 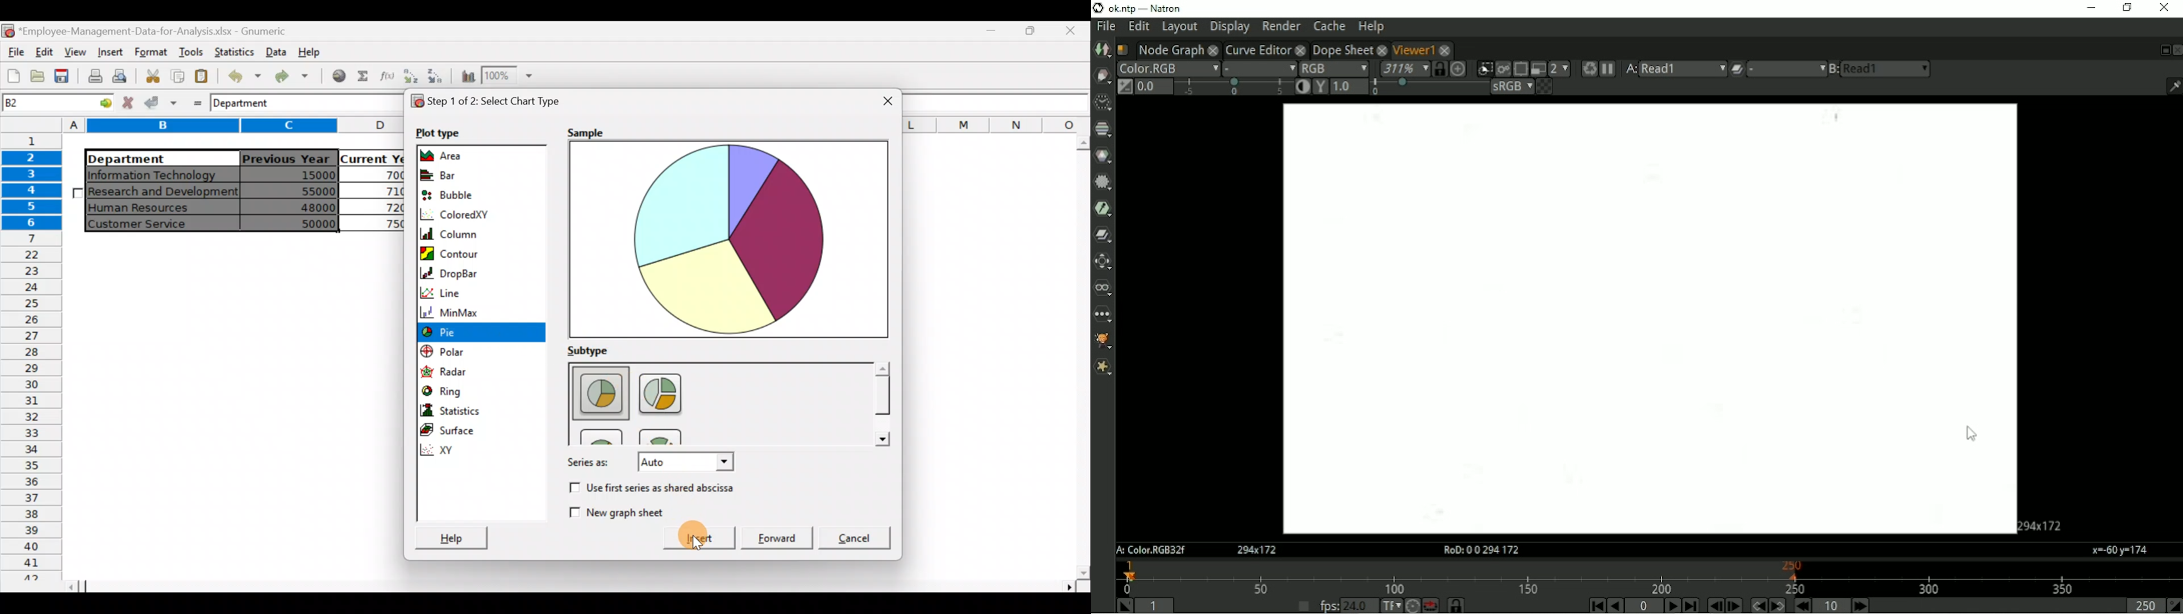 What do you see at coordinates (1072, 32) in the screenshot?
I see `Close` at bounding box center [1072, 32].